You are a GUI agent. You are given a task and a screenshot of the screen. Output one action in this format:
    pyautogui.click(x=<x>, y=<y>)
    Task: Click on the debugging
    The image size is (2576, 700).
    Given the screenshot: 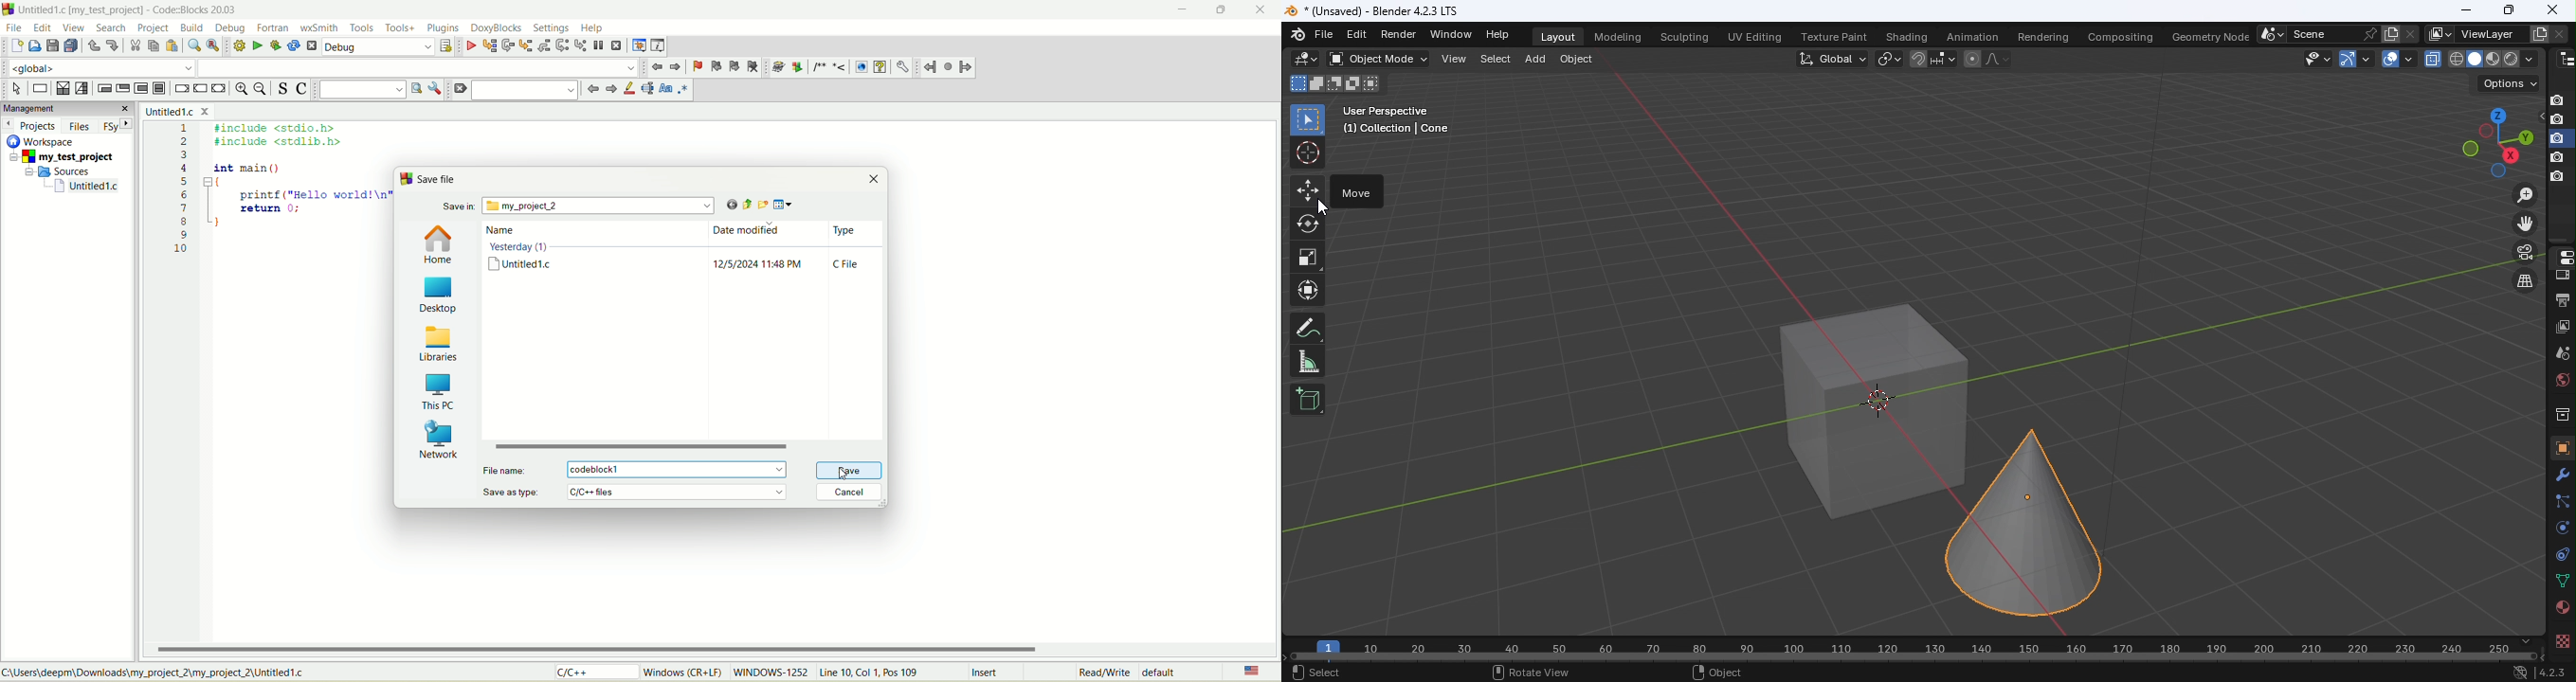 What is the action you would take?
    pyautogui.click(x=639, y=45)
    